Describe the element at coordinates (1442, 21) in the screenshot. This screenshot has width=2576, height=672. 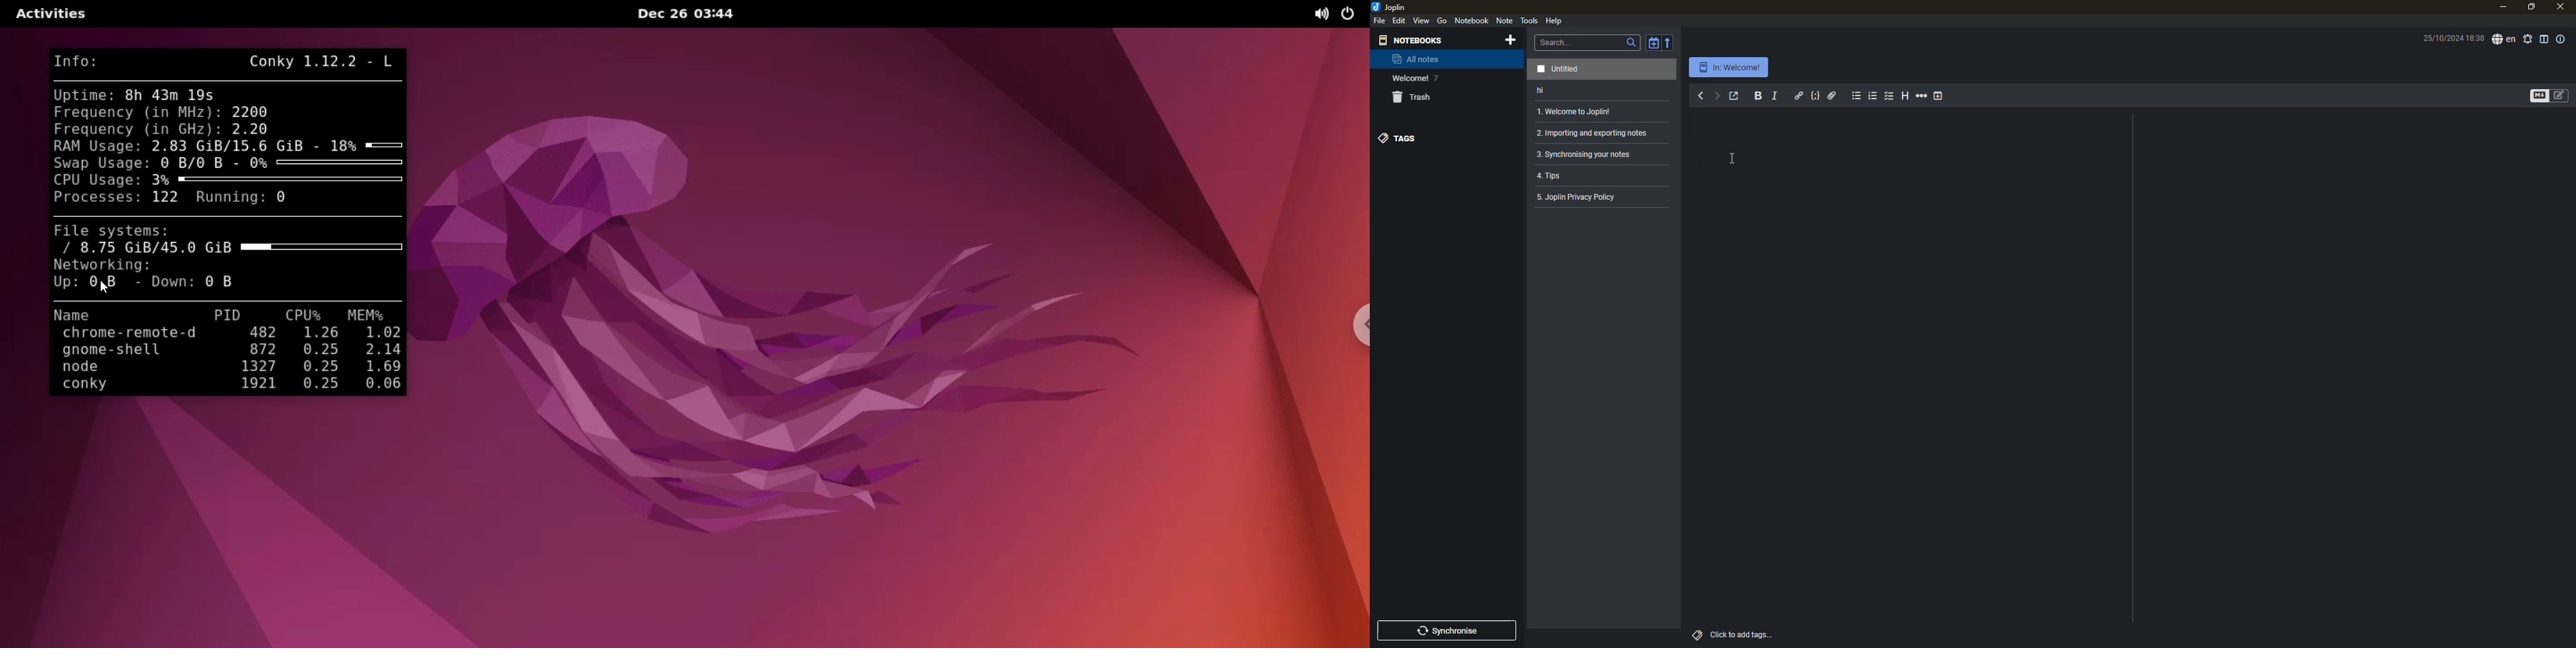
I see `go` at that location.